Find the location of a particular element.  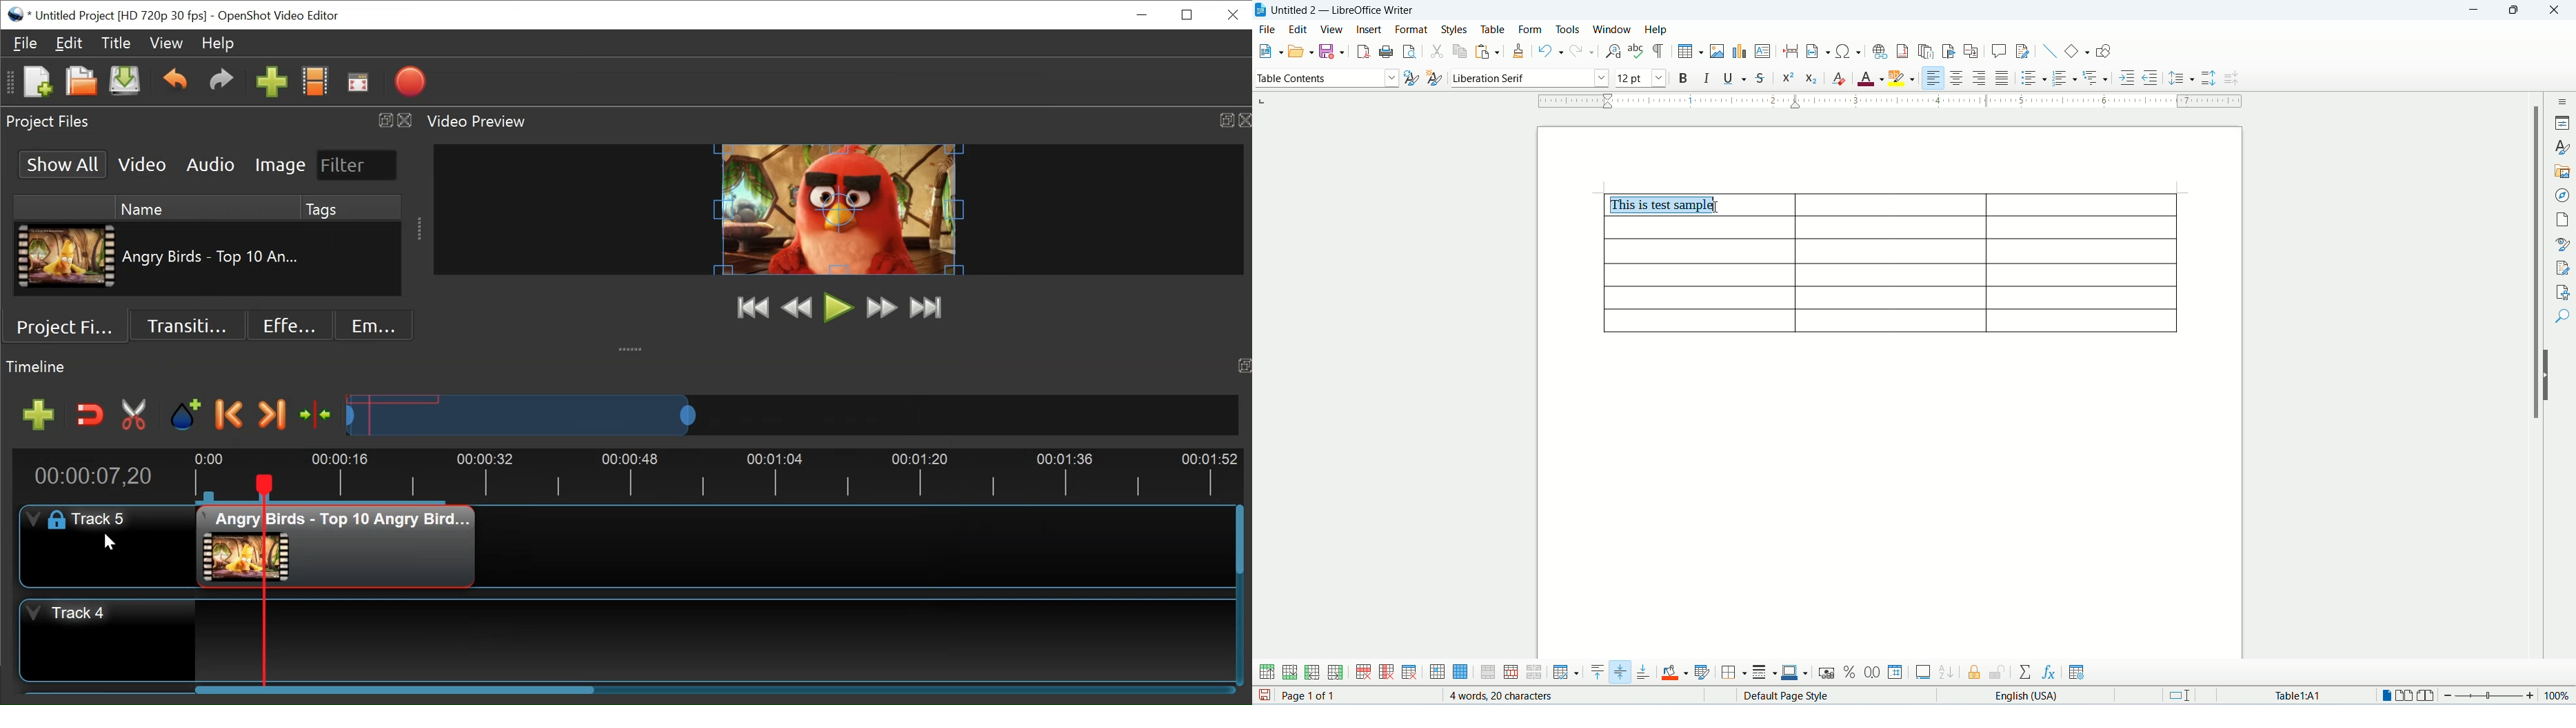

paragraph style is located at coordinates (1325, 79).